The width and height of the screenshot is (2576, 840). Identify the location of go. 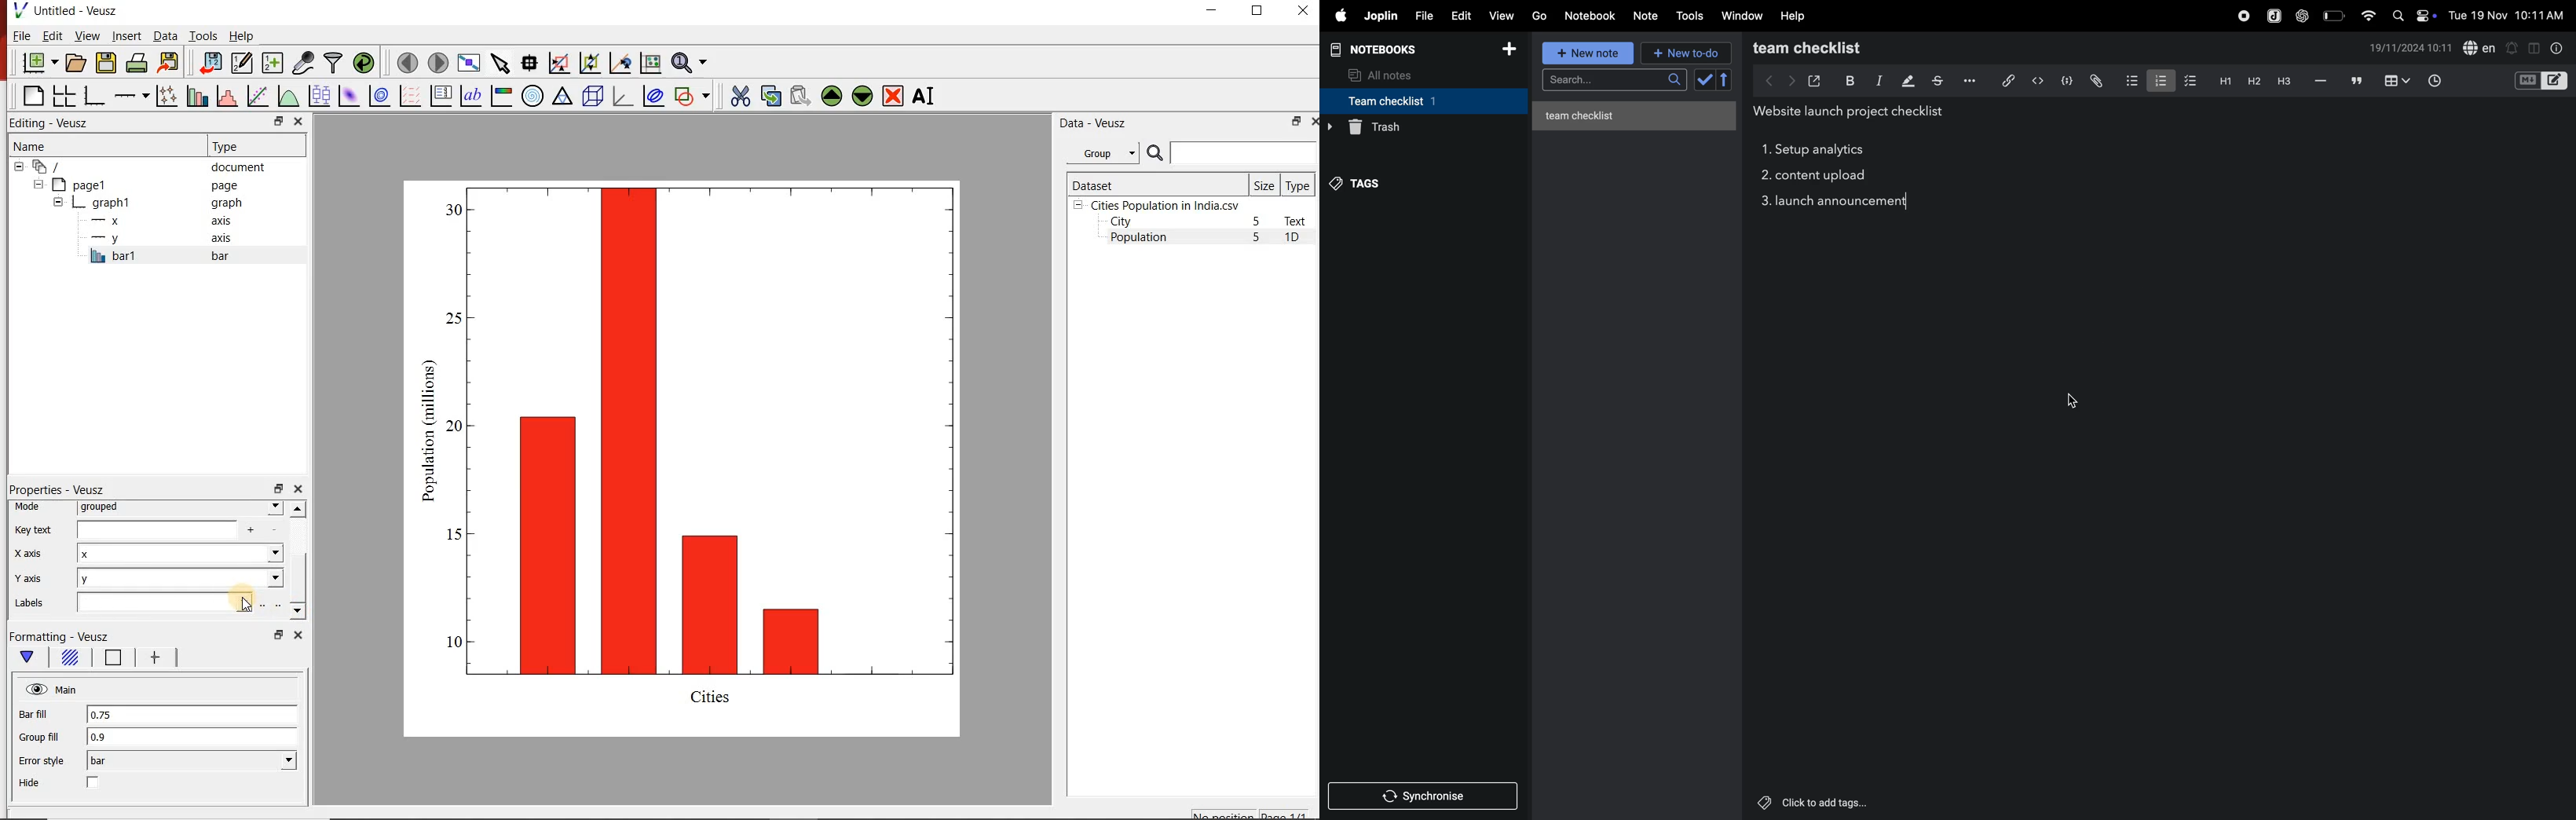
(1539, 16).